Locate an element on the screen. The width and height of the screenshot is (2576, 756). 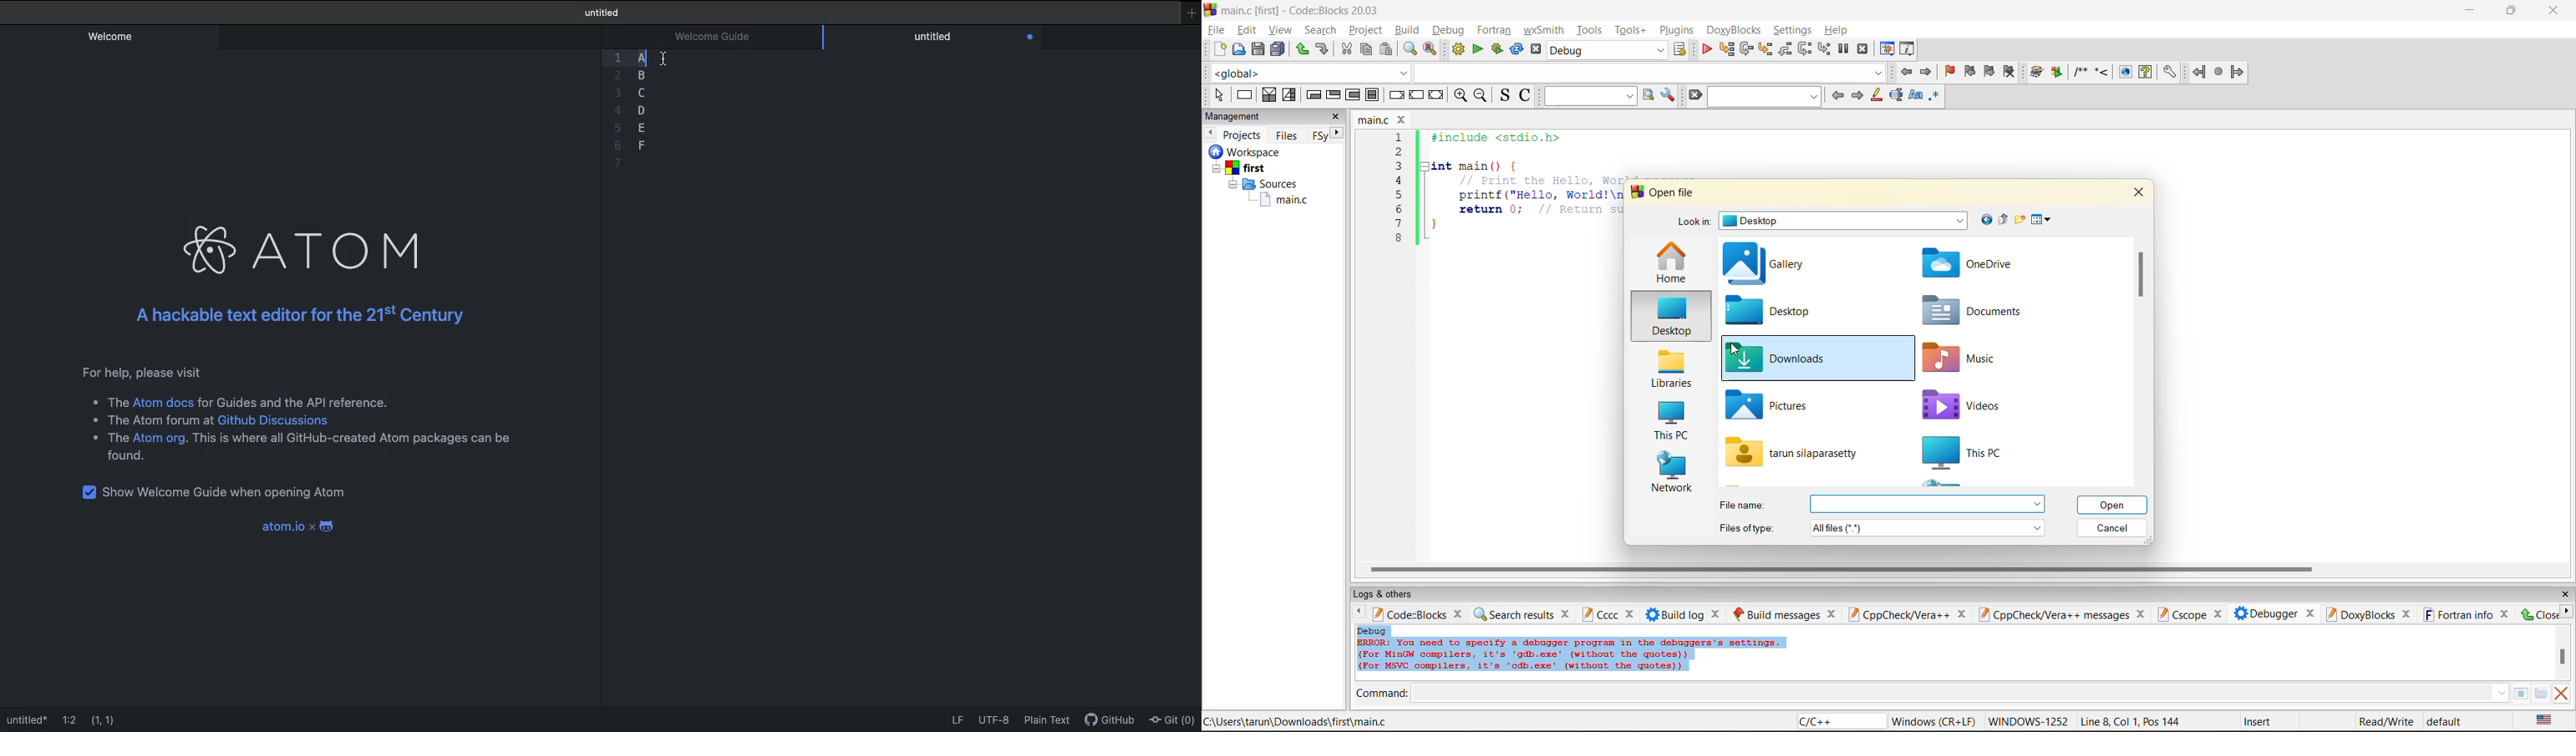
forward is located at coordinates (2238, 72).